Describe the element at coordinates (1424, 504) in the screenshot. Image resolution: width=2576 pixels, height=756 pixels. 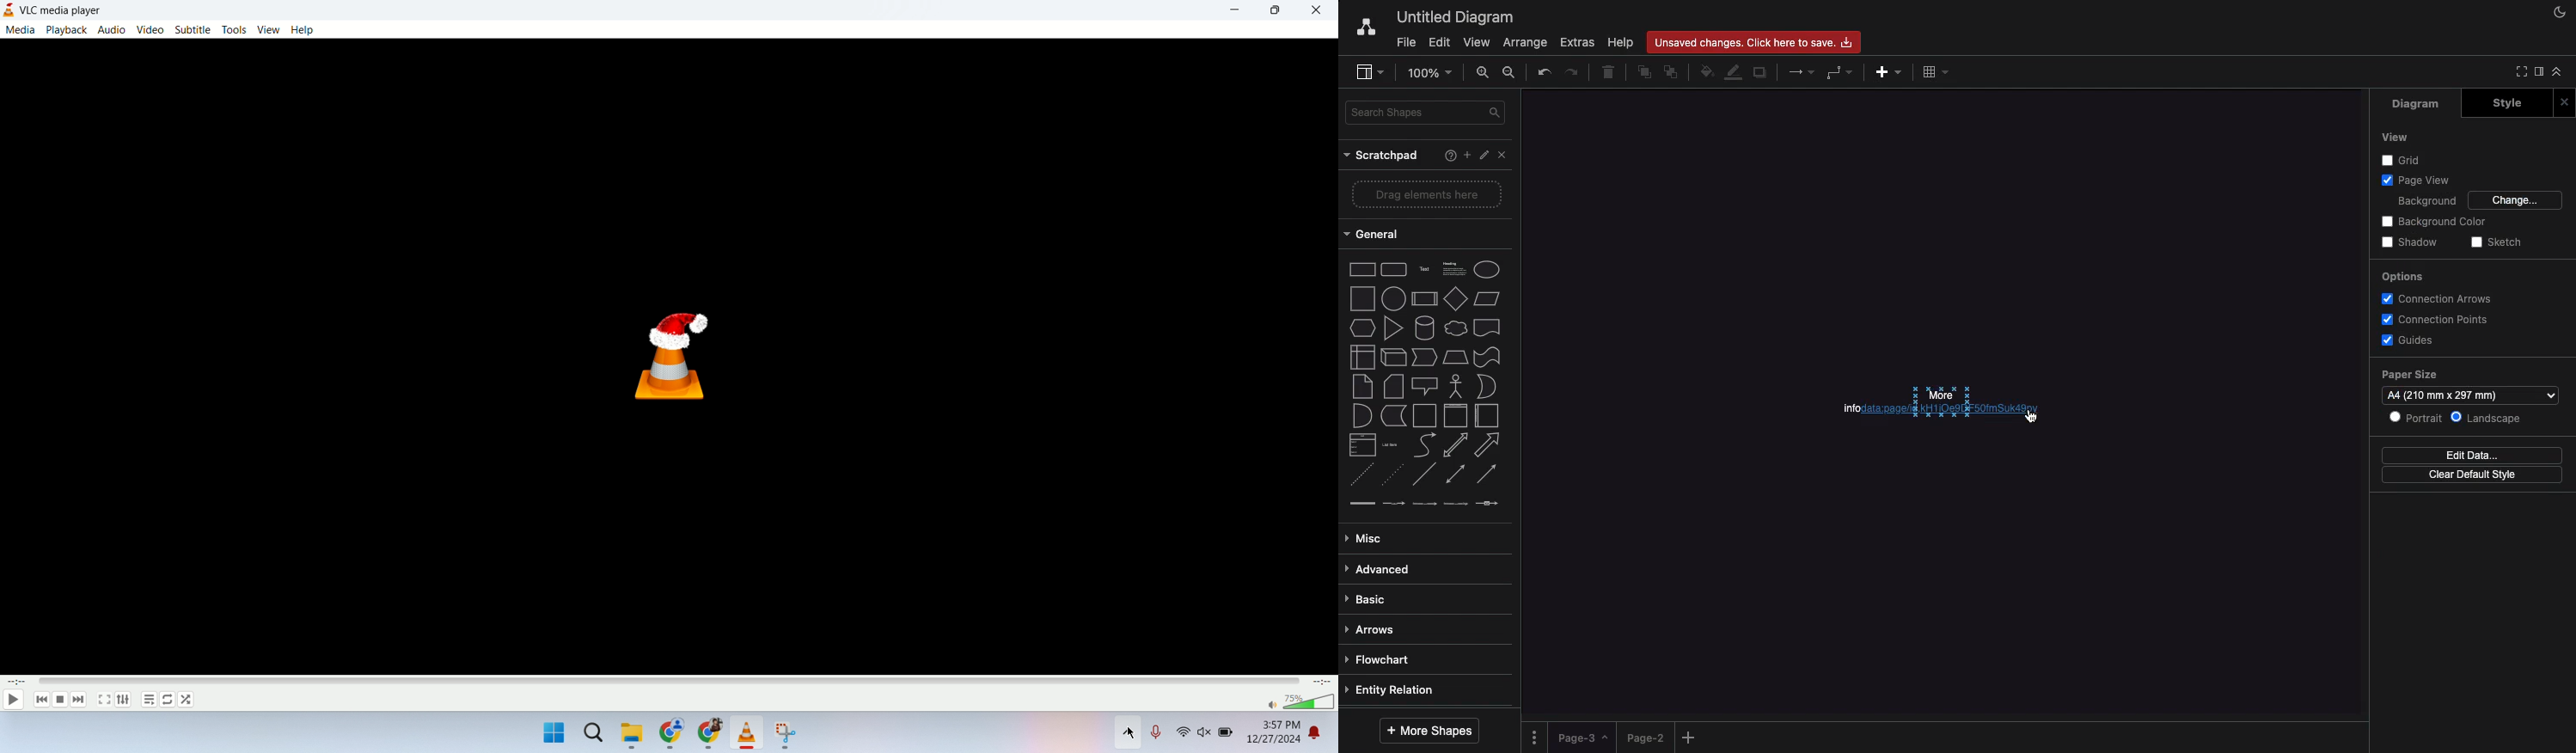
I see `connector with 2 labels` at that location.